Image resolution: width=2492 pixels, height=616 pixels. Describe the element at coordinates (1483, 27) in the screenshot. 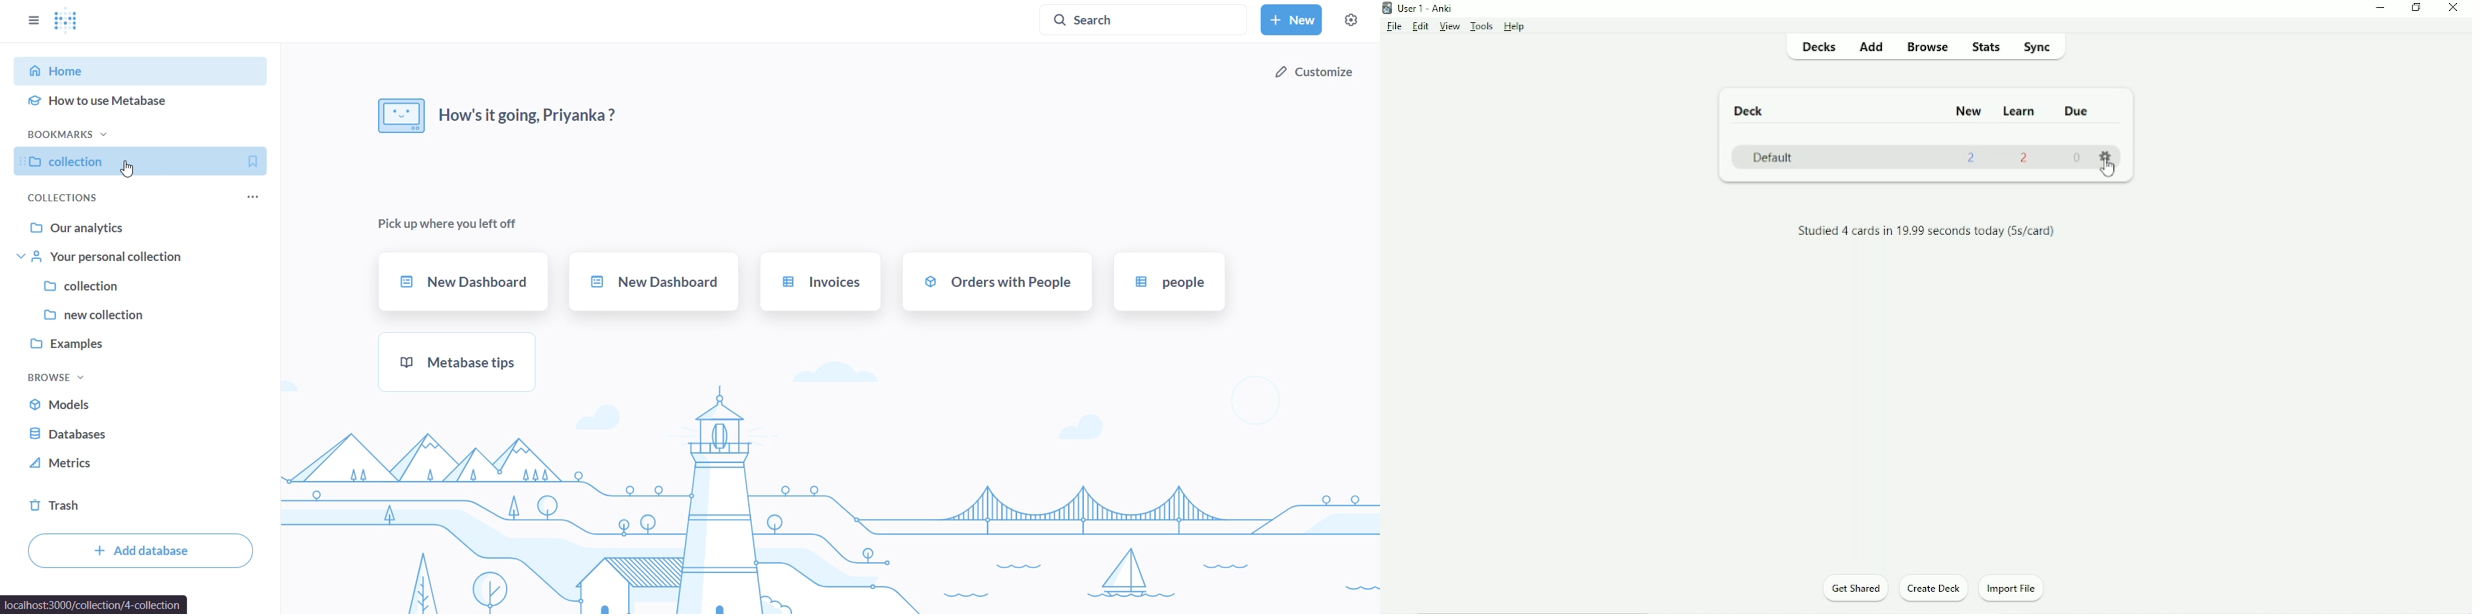

I see `Tools` at that location.